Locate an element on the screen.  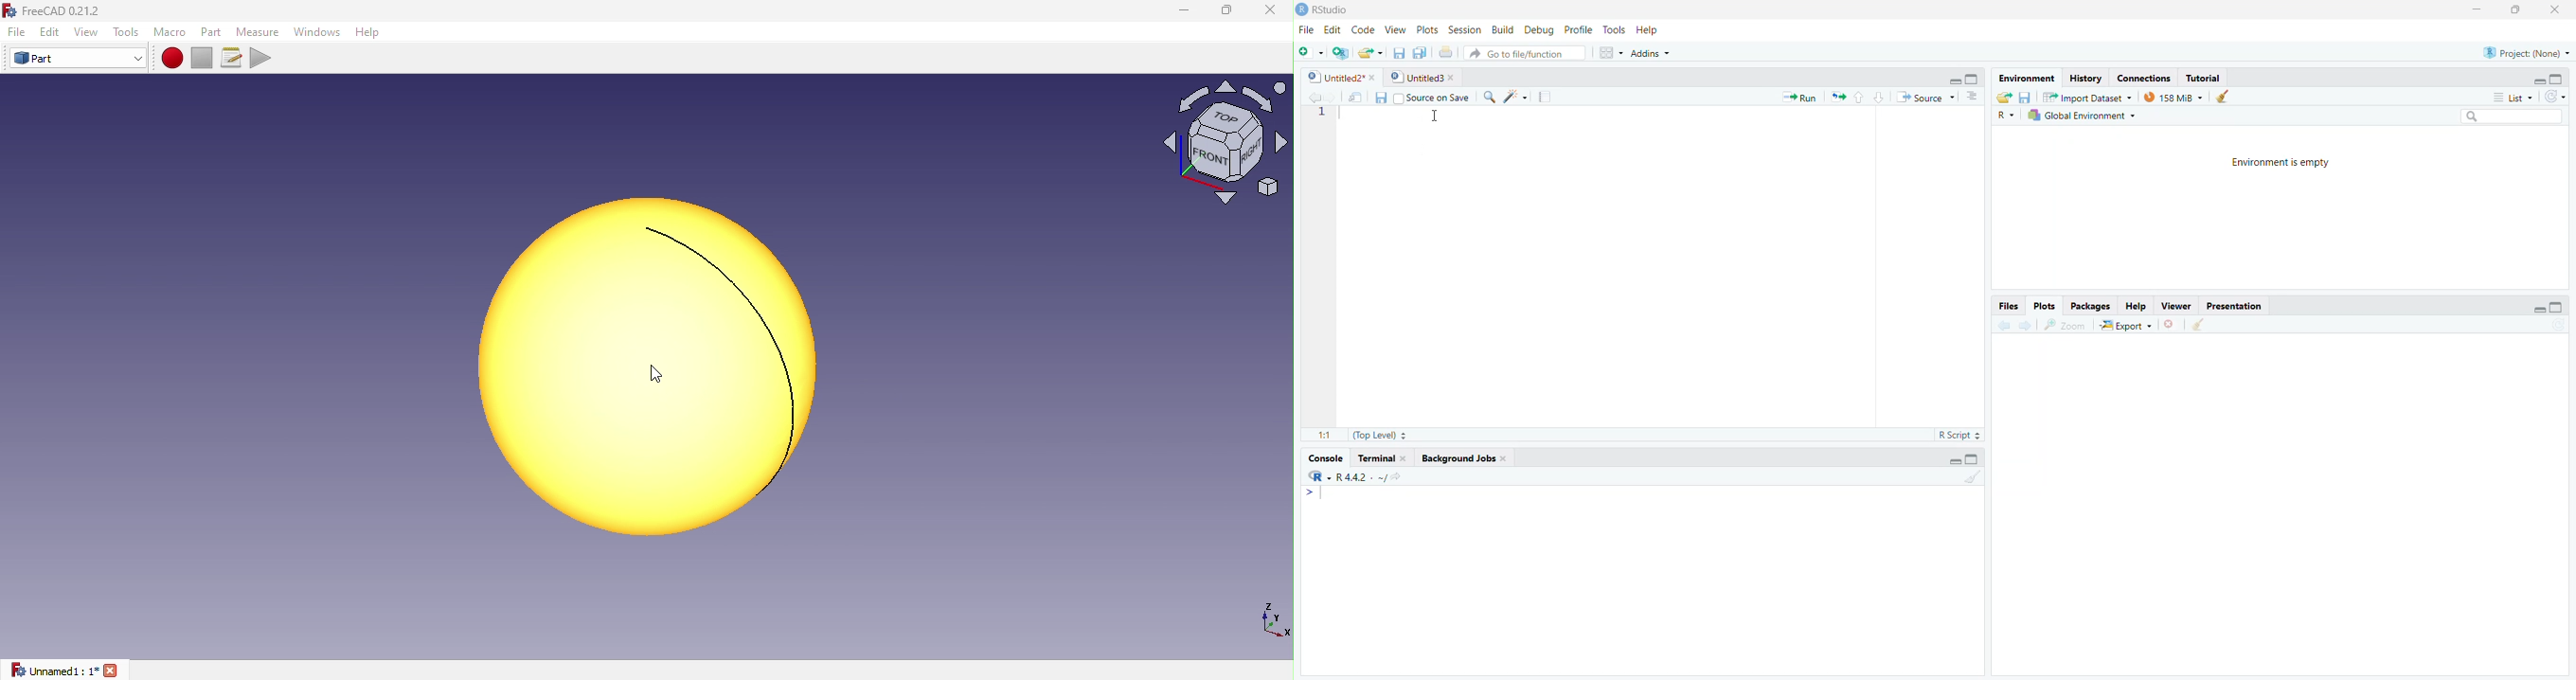
Rstudio is located at coordinates (1333, 8).